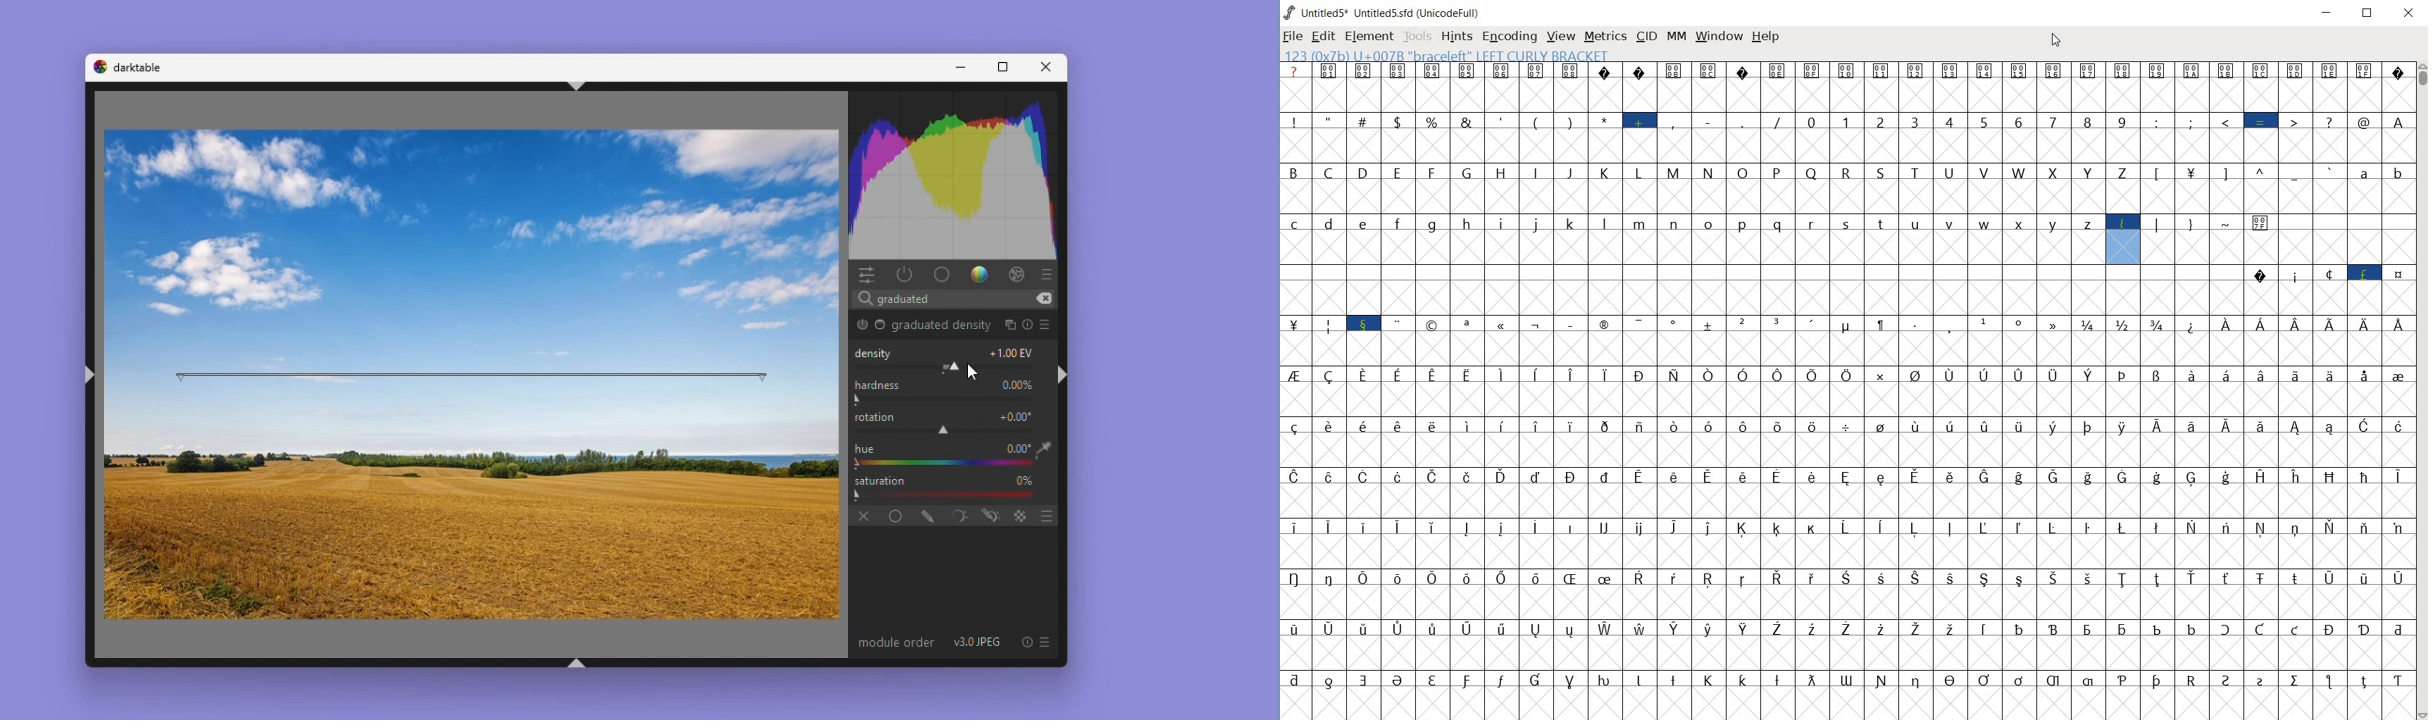 Image resolution: width=2436 pixels, height=728 pixels. I want to click on graduated density, so click(862, 324).